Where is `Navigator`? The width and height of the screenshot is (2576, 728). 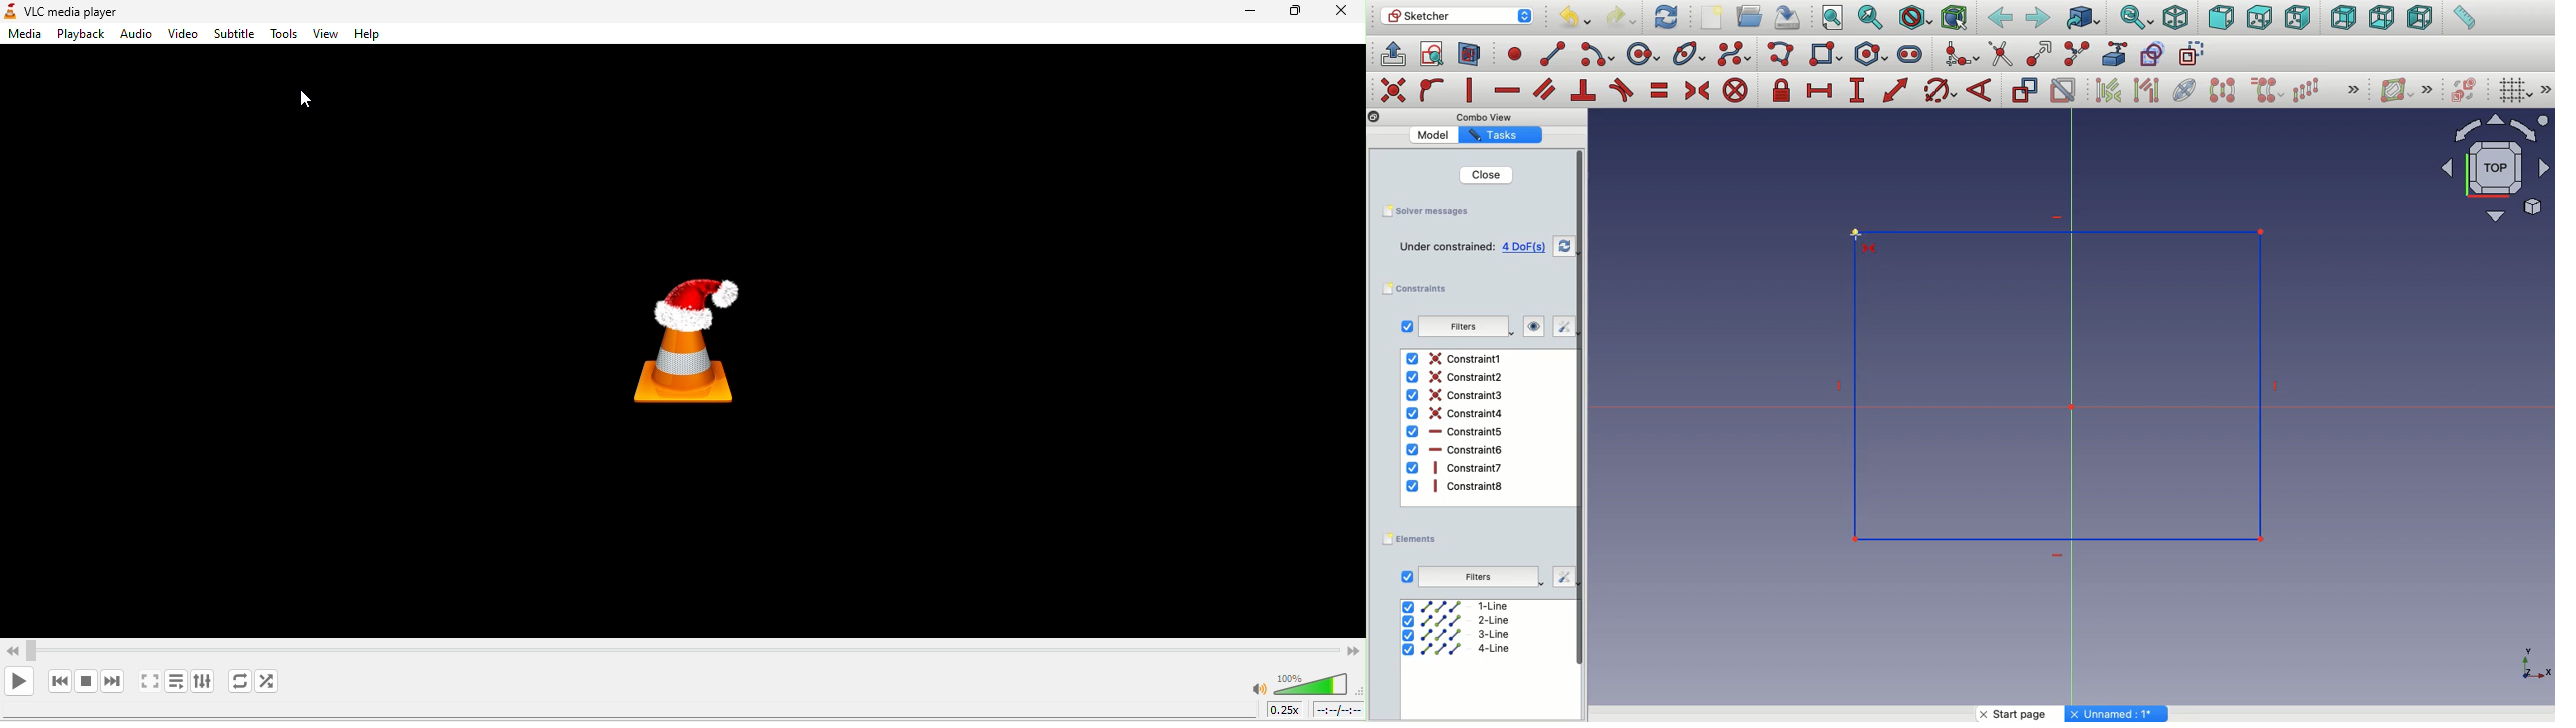
Navigator is located at coordinates (2496, 169).